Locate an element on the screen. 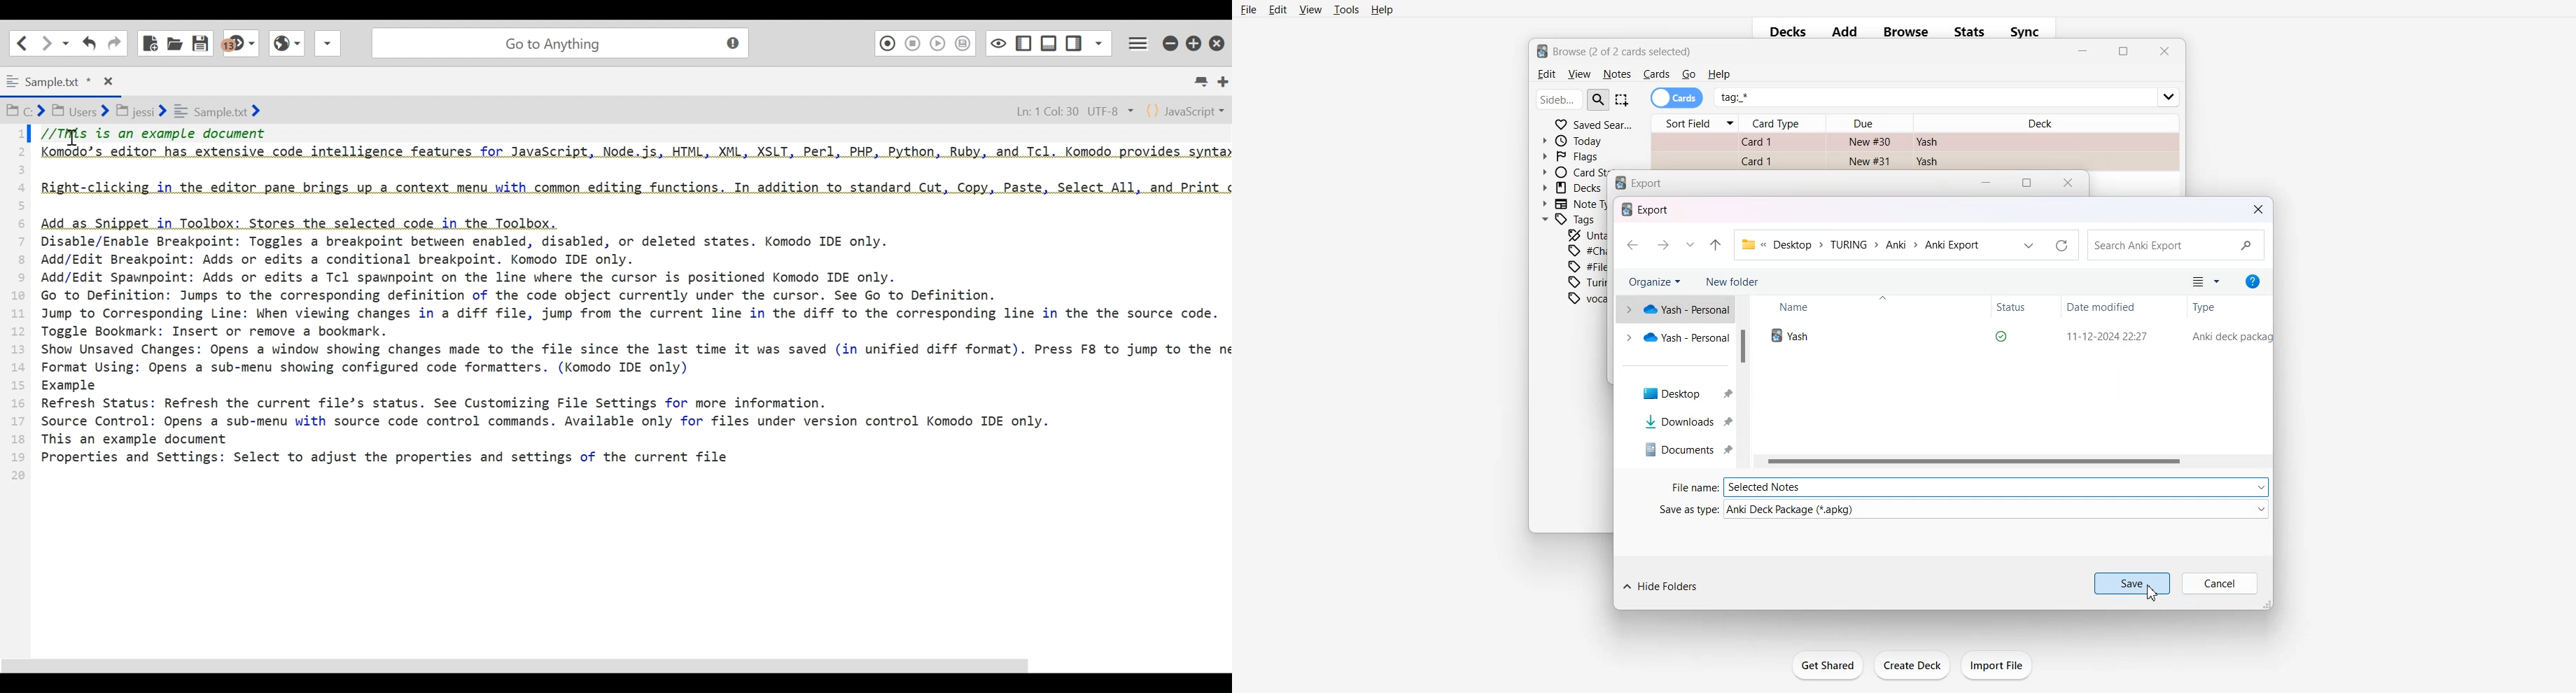 Image resolution: width=2576 pixels, height=700 pixels. Name is located at coordinates (1821, 307).